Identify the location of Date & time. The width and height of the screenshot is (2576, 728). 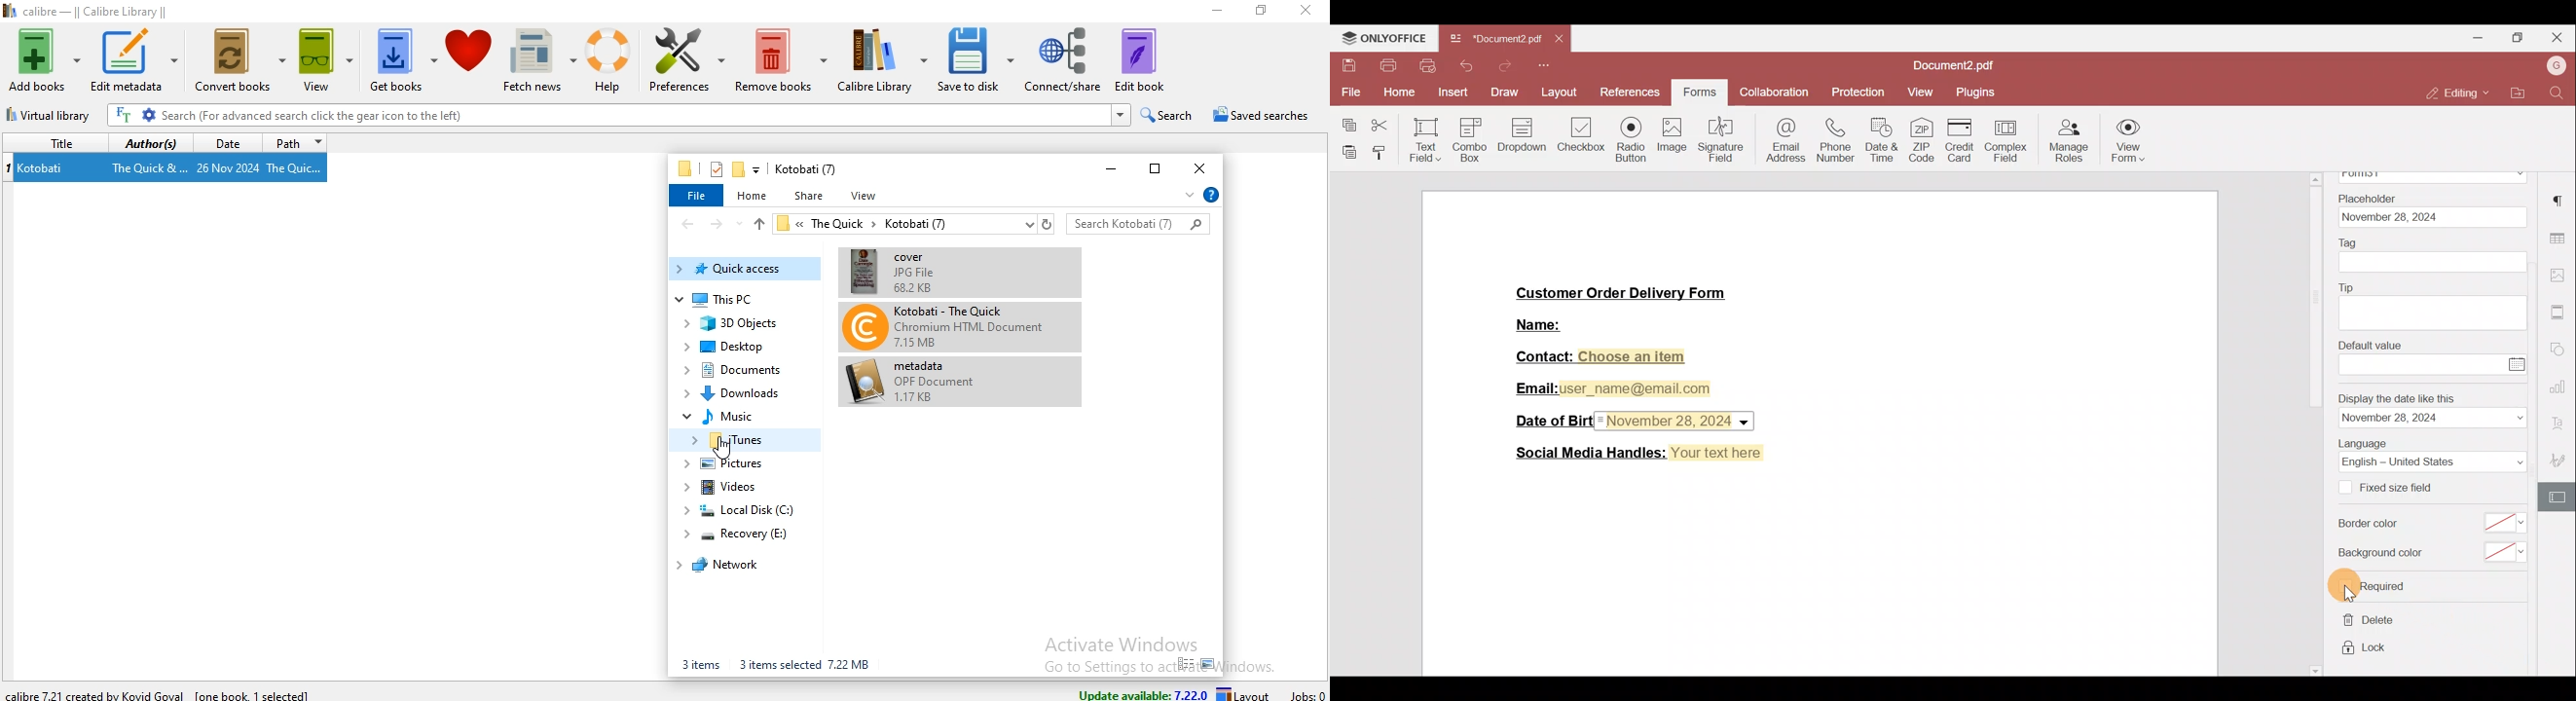
(1882, 140).